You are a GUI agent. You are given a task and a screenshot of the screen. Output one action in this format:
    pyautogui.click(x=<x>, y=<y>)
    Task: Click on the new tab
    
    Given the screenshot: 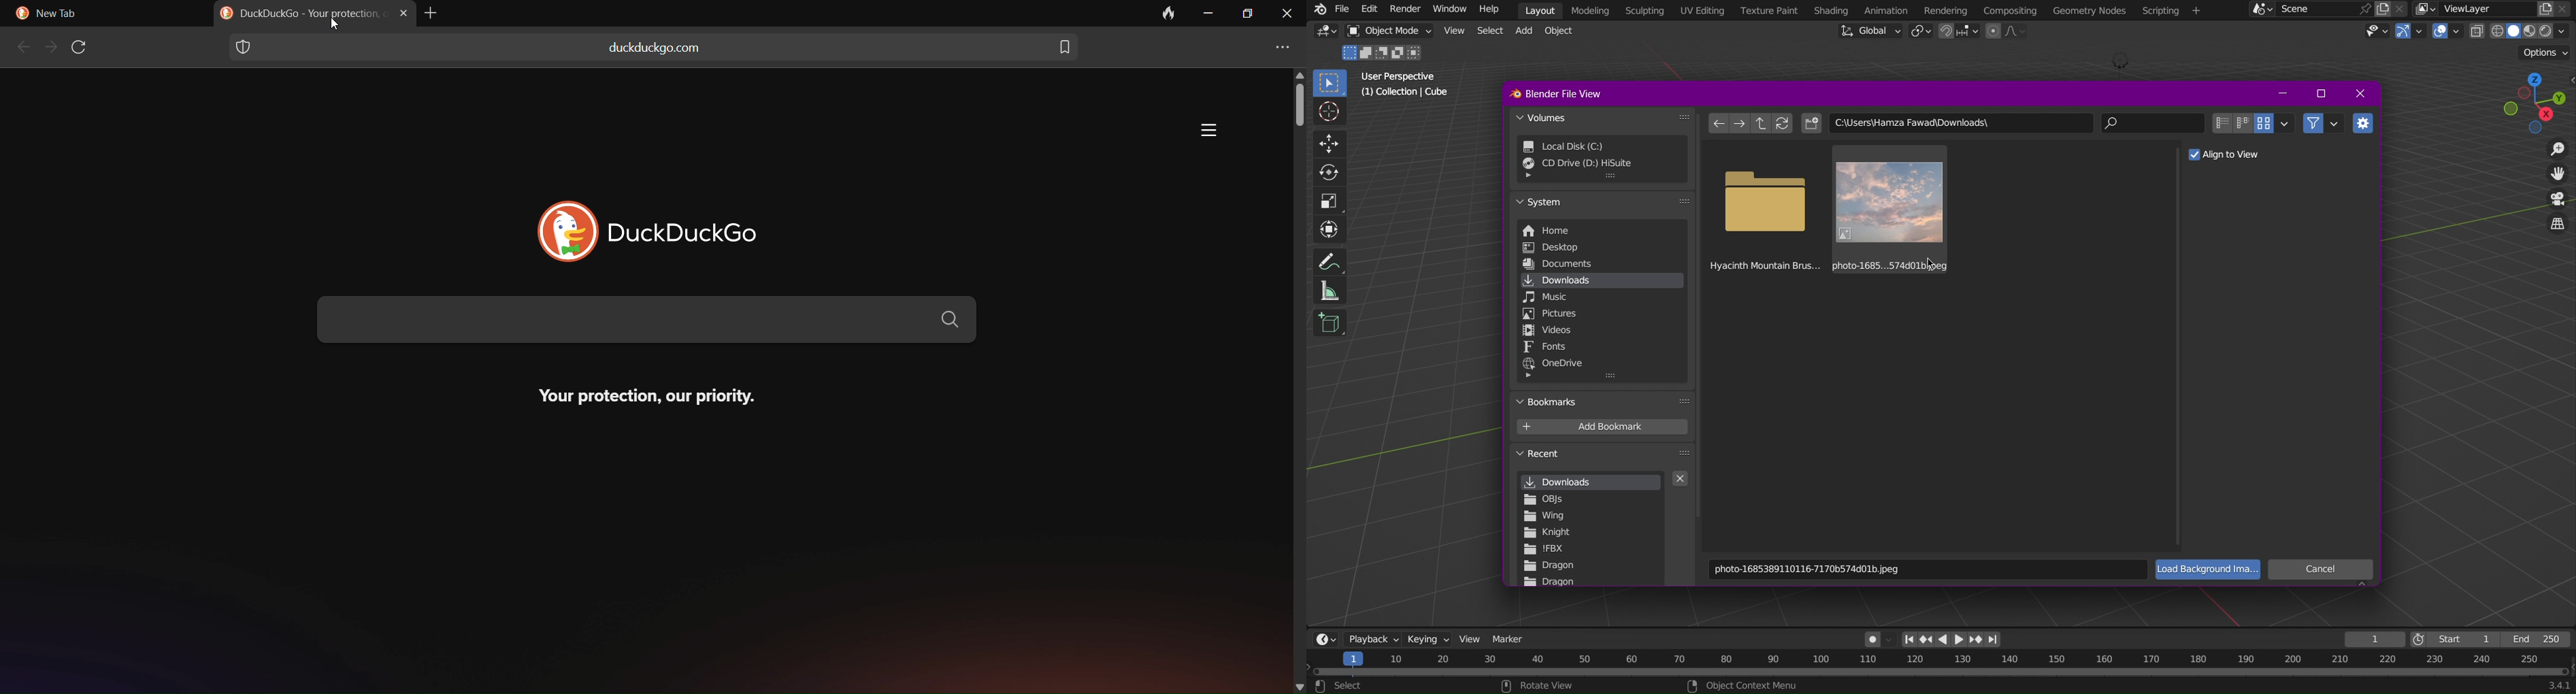 What is the action you would take?
    pyautogui.click(x=434, y=13)
    